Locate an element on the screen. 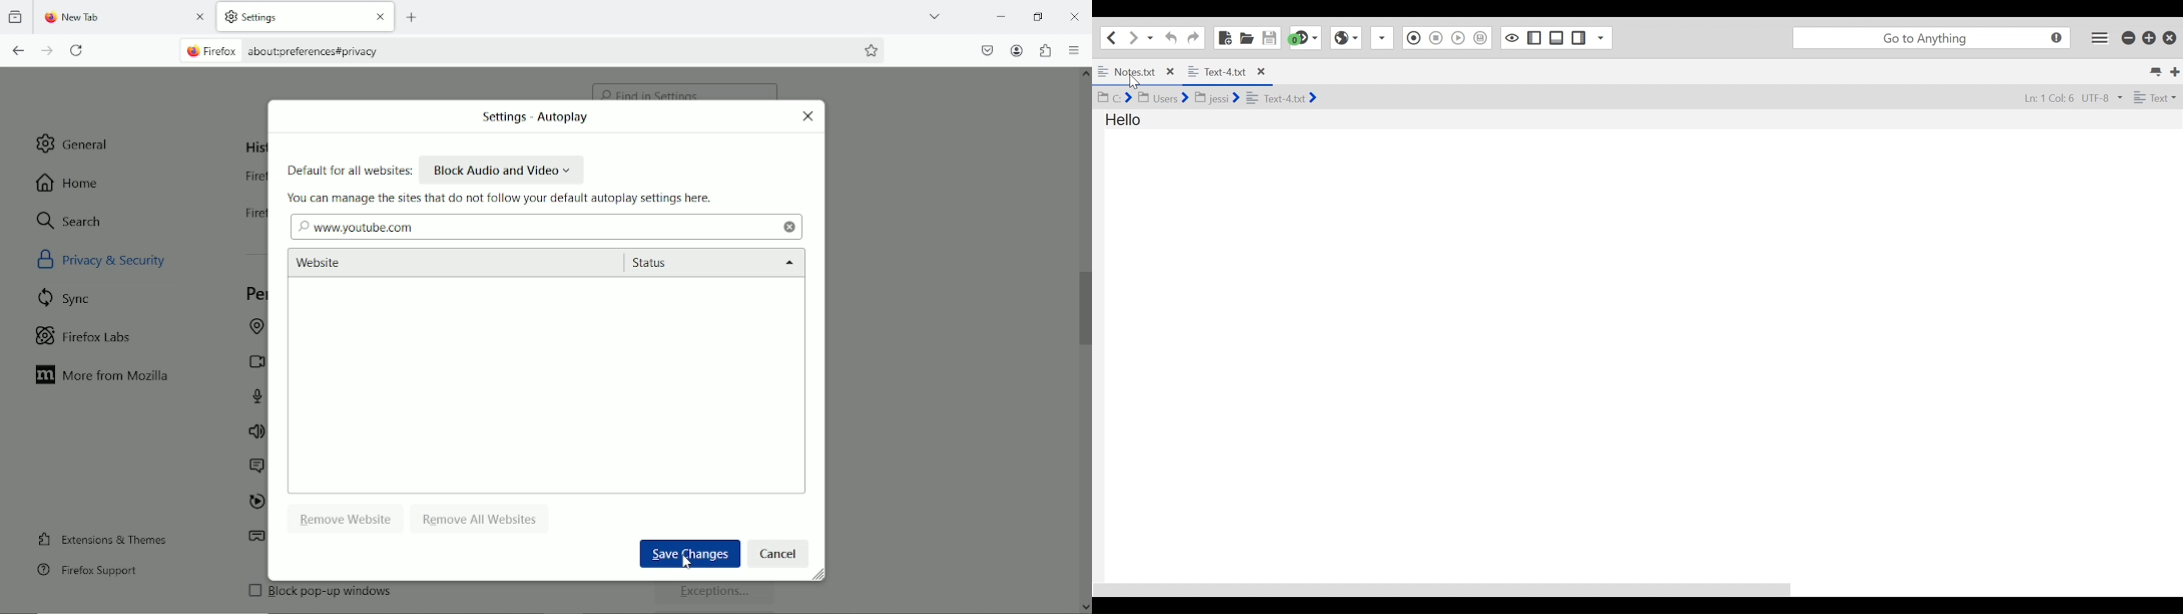  List all tabs is located at coordinates (934, 15).